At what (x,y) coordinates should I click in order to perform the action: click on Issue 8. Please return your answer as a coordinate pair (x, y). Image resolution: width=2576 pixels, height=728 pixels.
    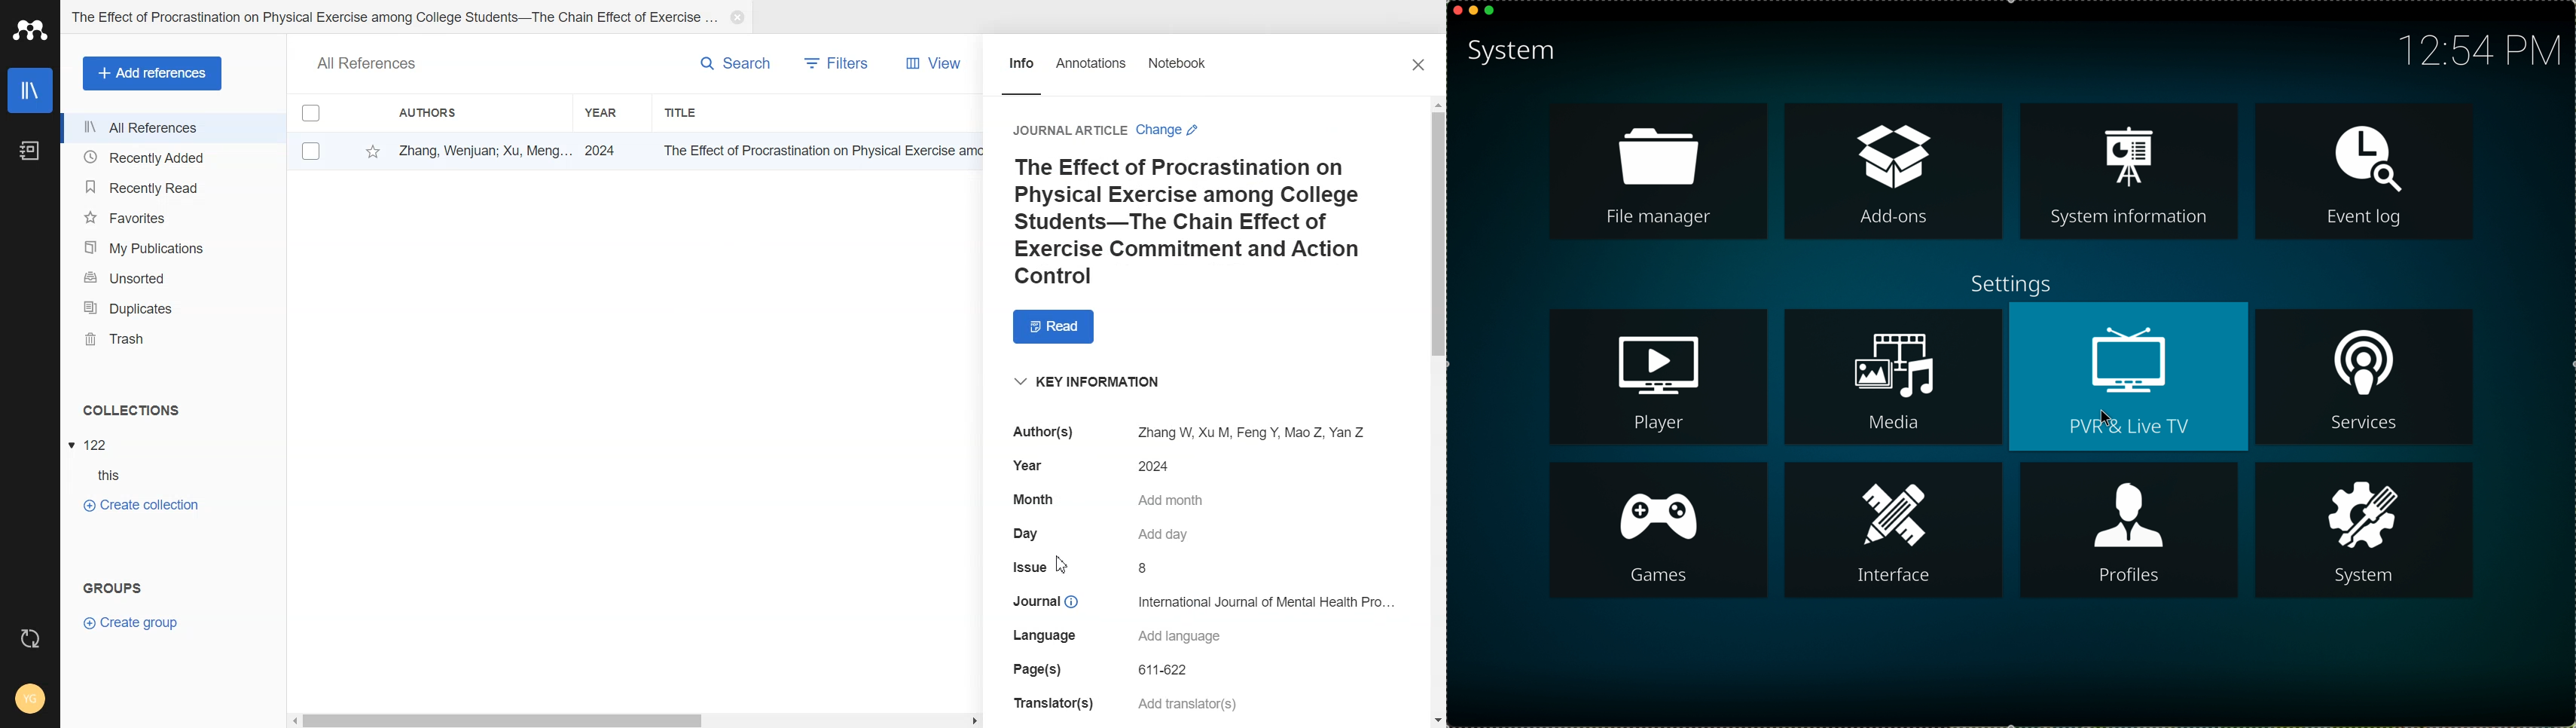
    Looking at the image, I should click on (1084, 567).